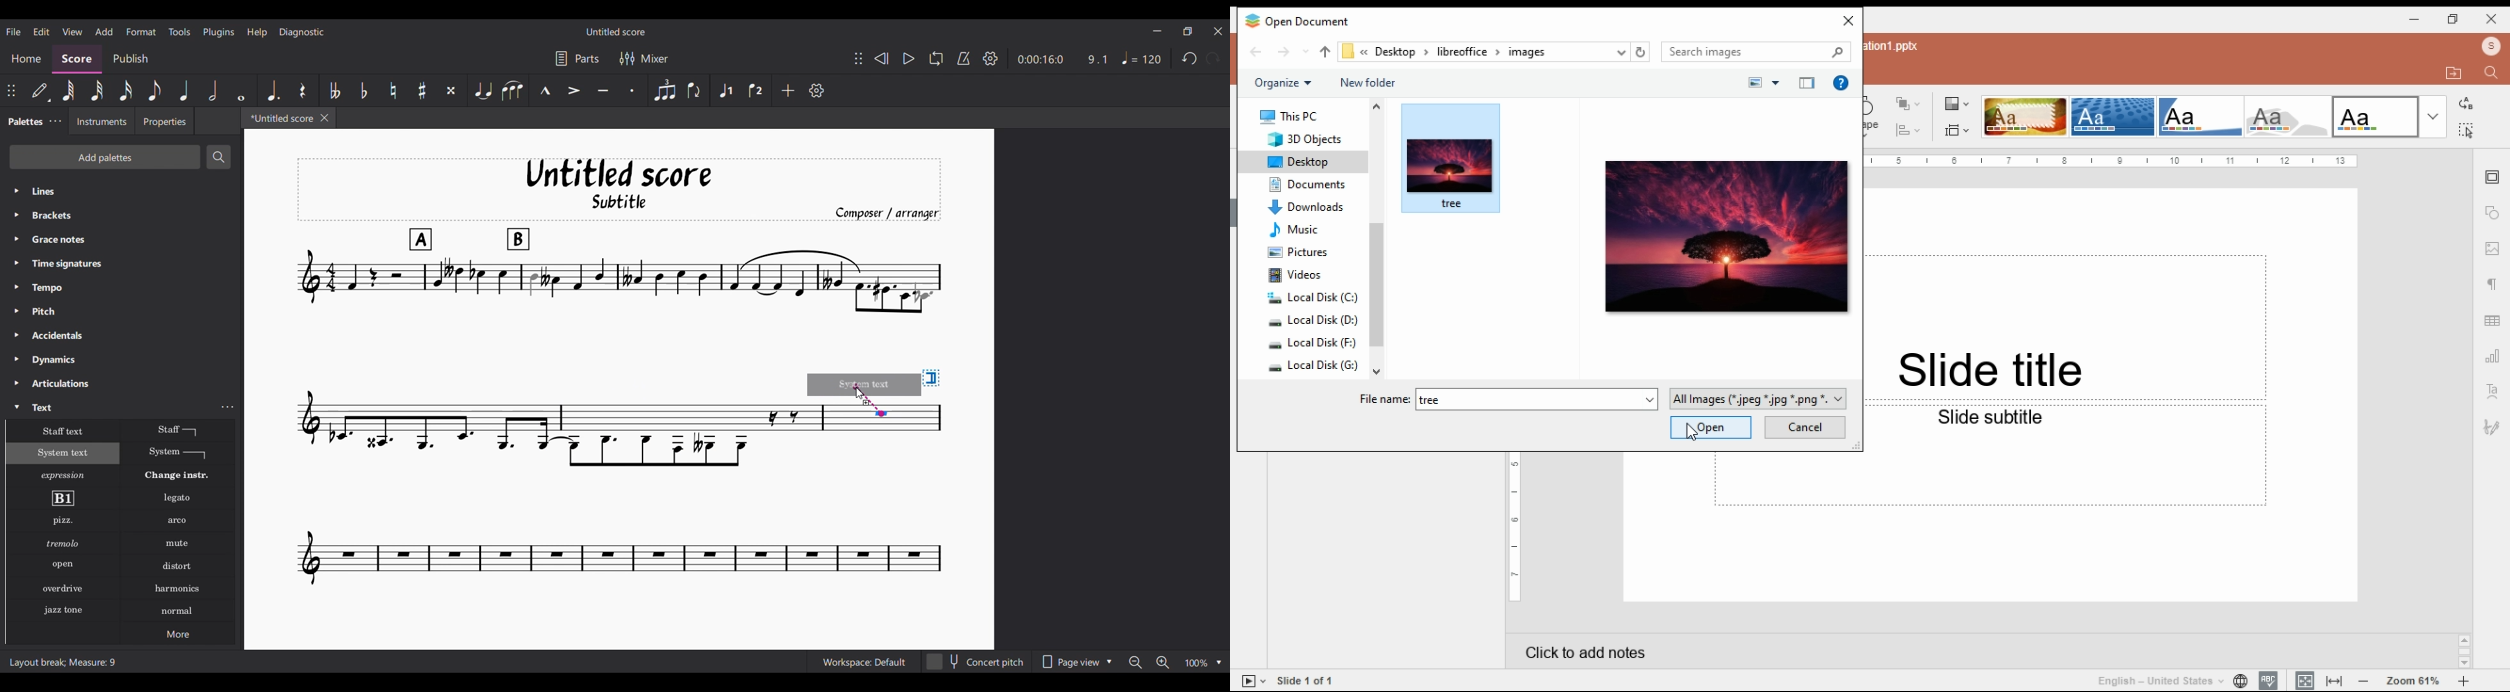 Image resolution: width=2520 pixels, height=700 pixels. What do you see at coordinates (1256, 52) in the screenshot?
I see `back` at bounding box center [1256, 52].